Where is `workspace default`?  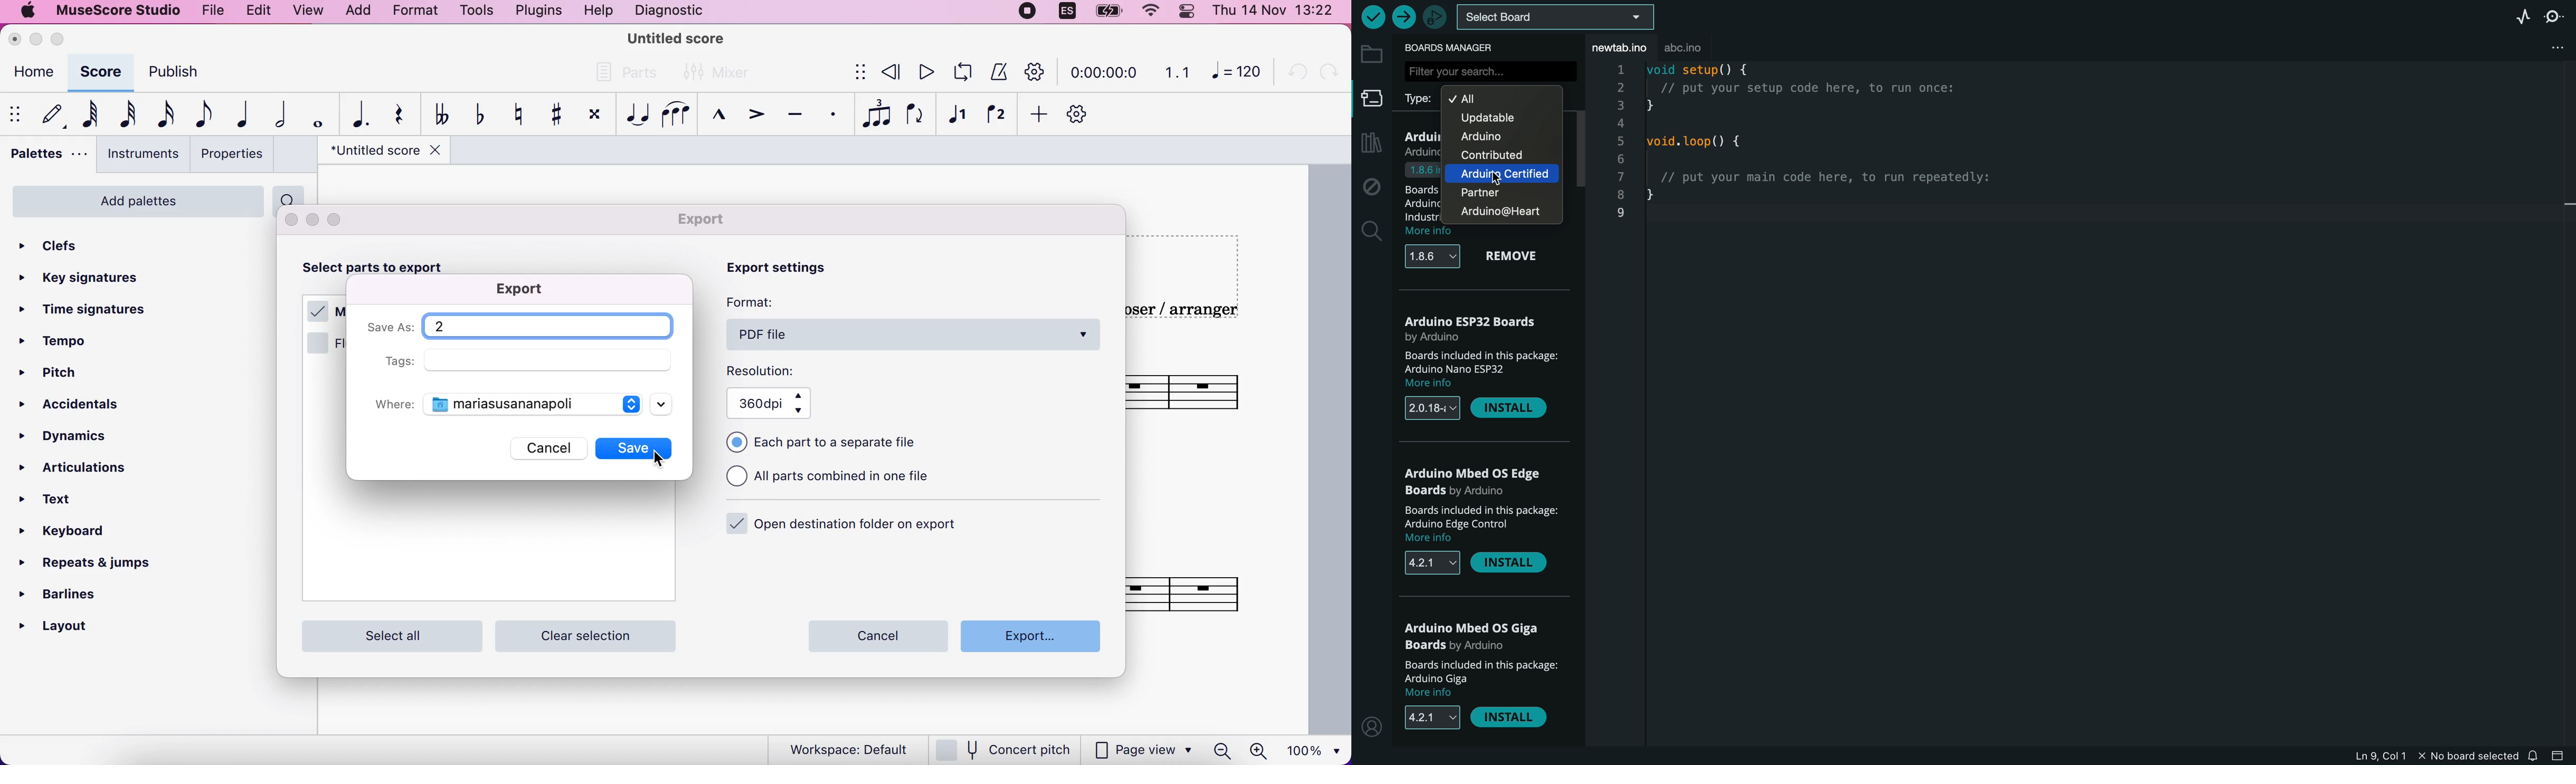 workspace default is located at coordinates (842, 749).